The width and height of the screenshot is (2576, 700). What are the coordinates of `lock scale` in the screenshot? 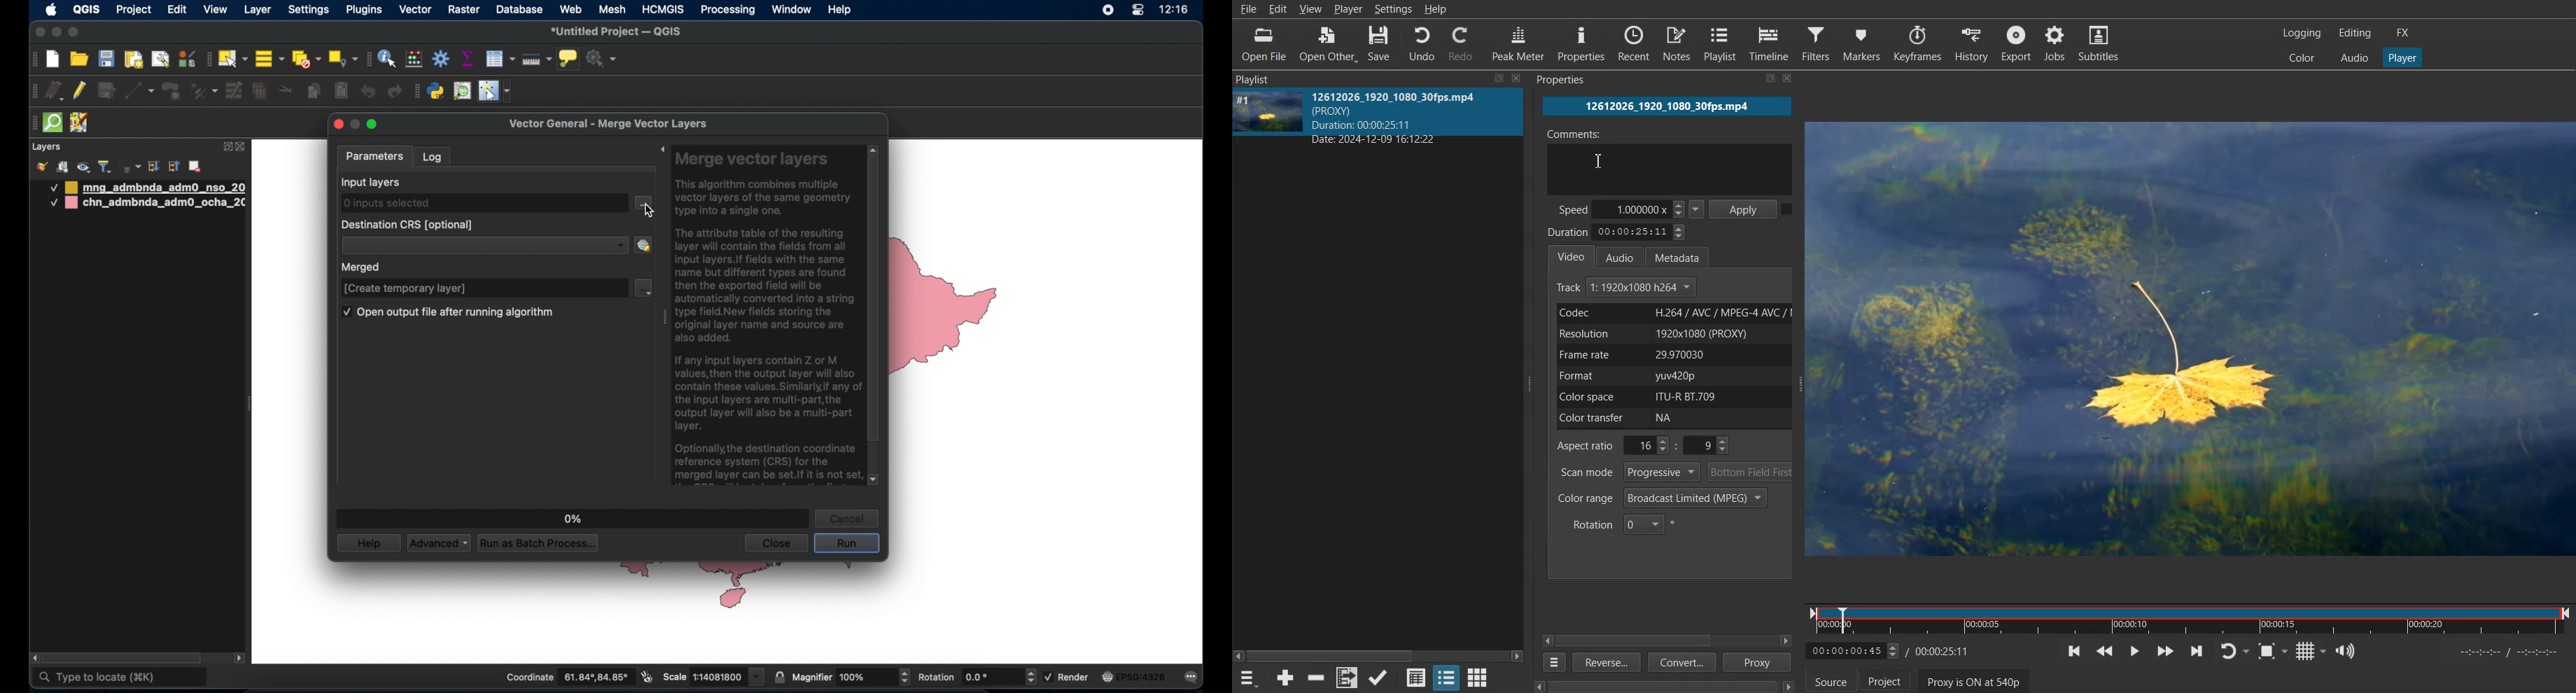 It's located at (779, 676).